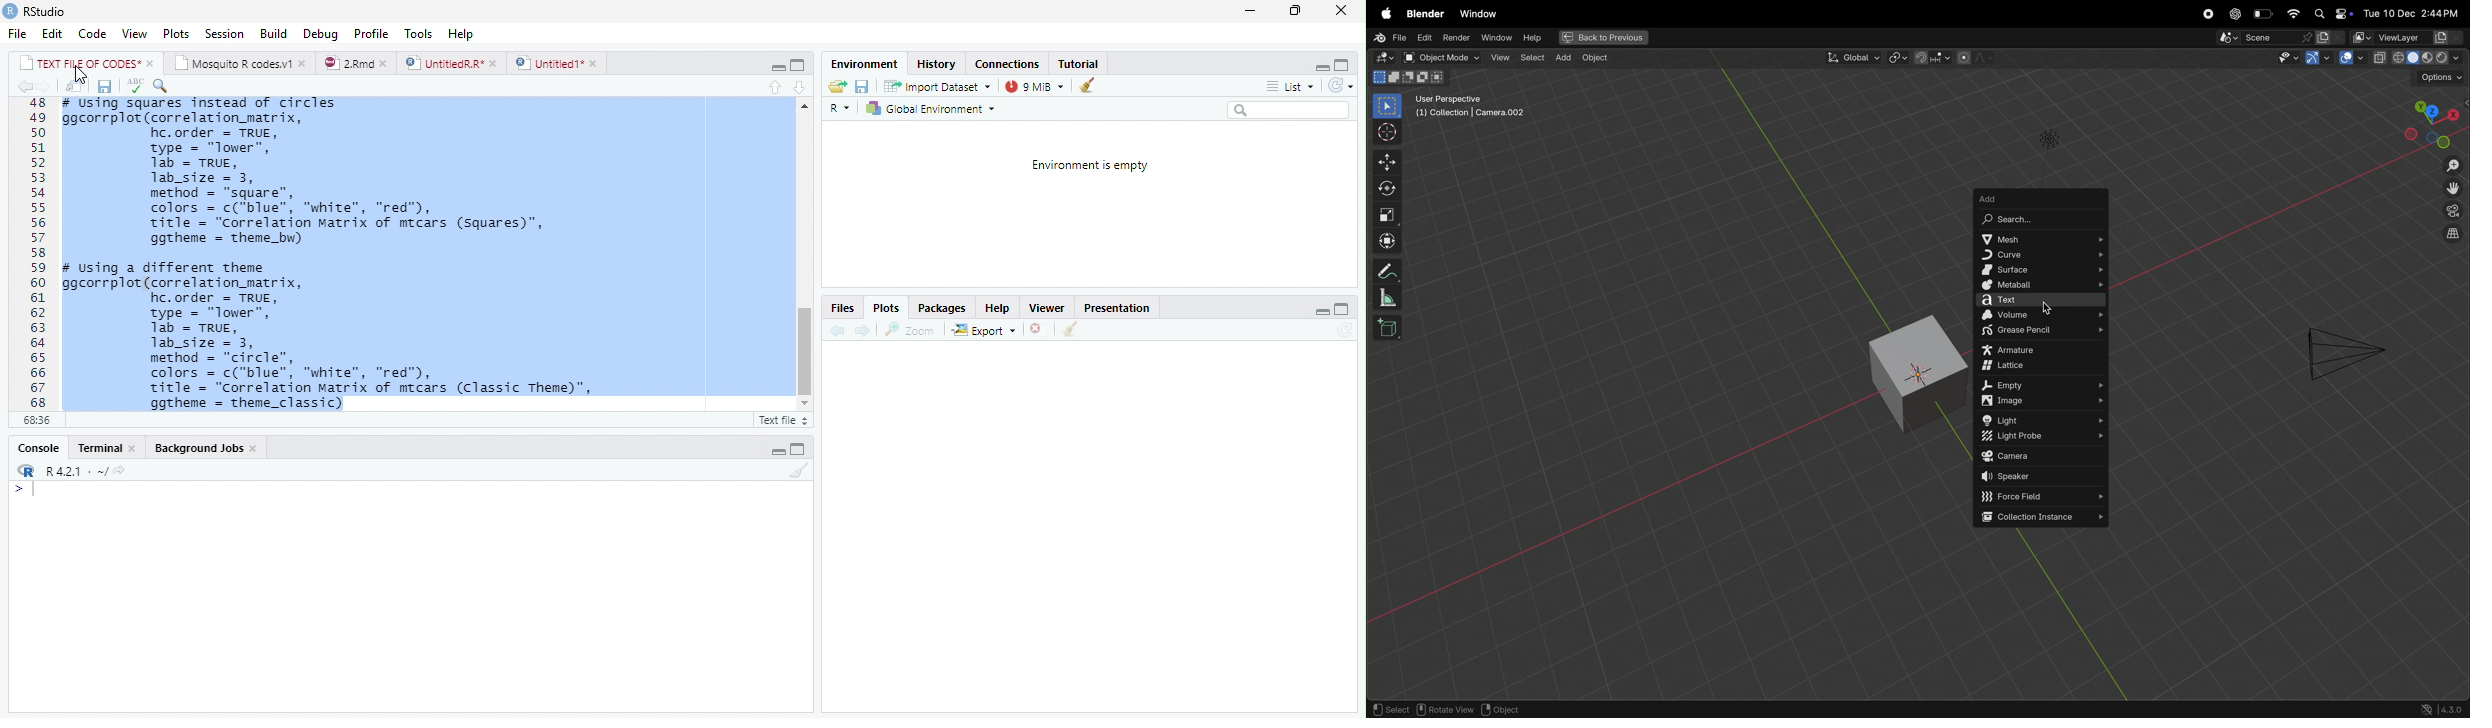  What do you see at coordinates (105, 447) in the screenshot?
I see `Terminal` at bounding box center [105, 447].